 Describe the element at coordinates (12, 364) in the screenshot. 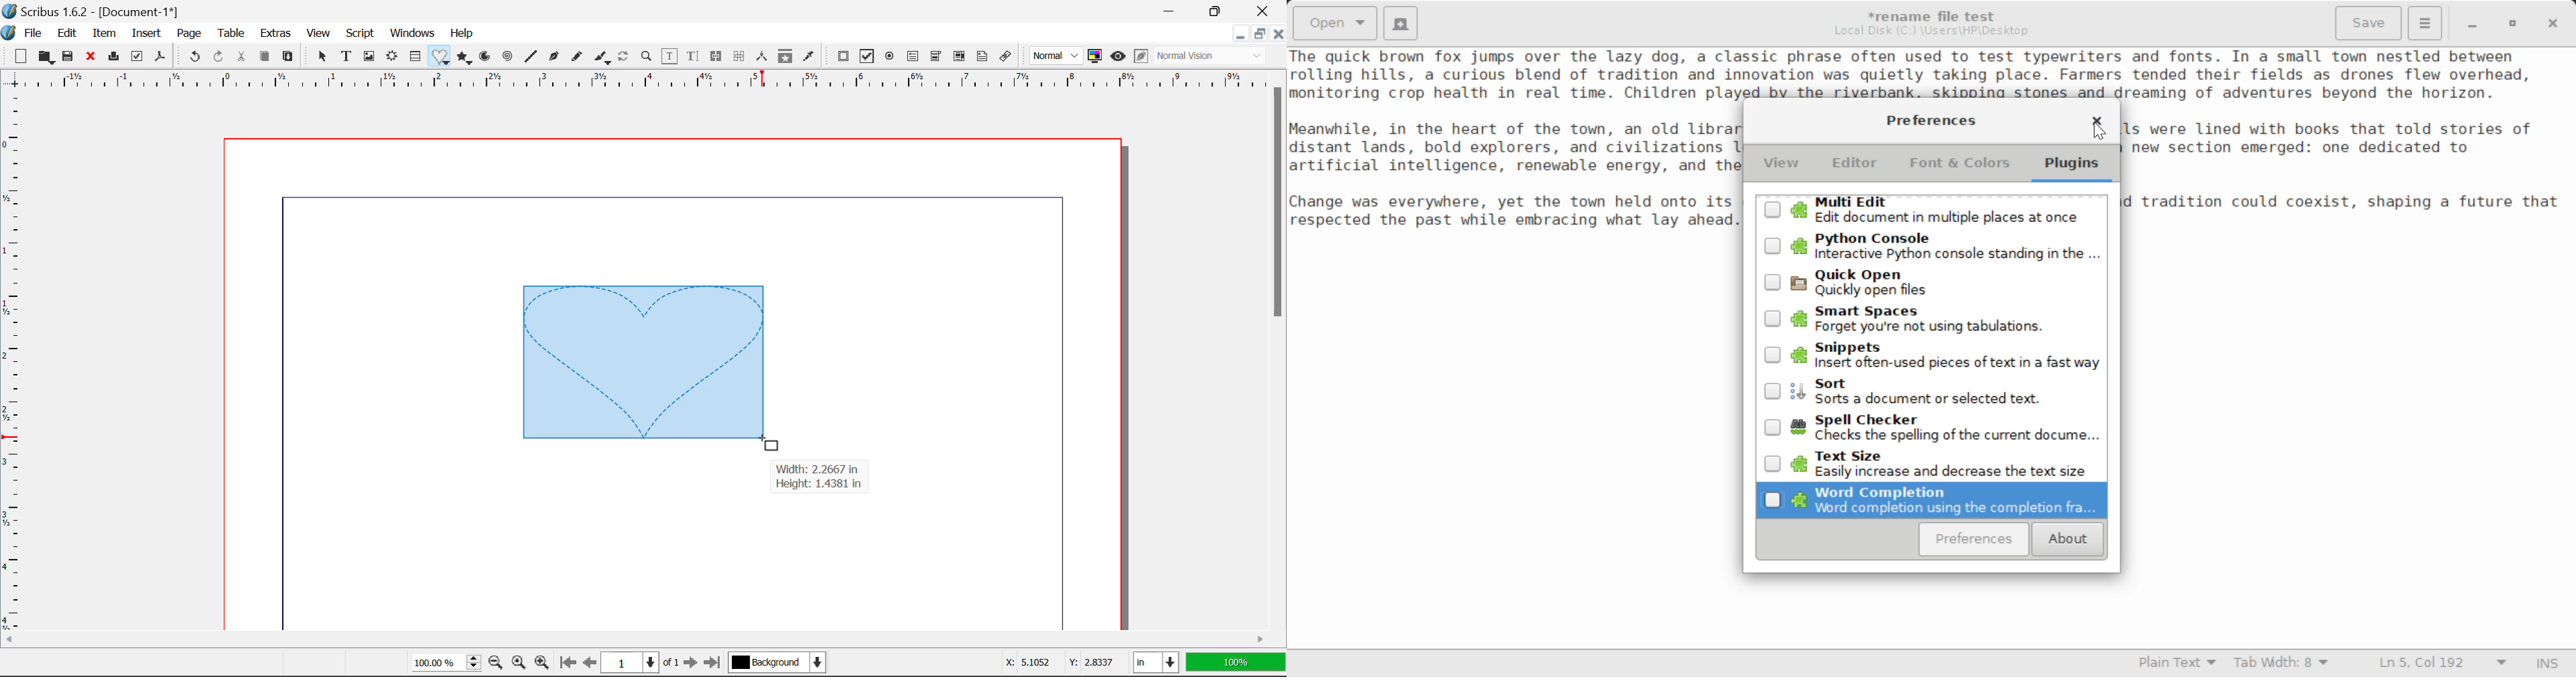

I see `Horizontal Page Margins` at that location.